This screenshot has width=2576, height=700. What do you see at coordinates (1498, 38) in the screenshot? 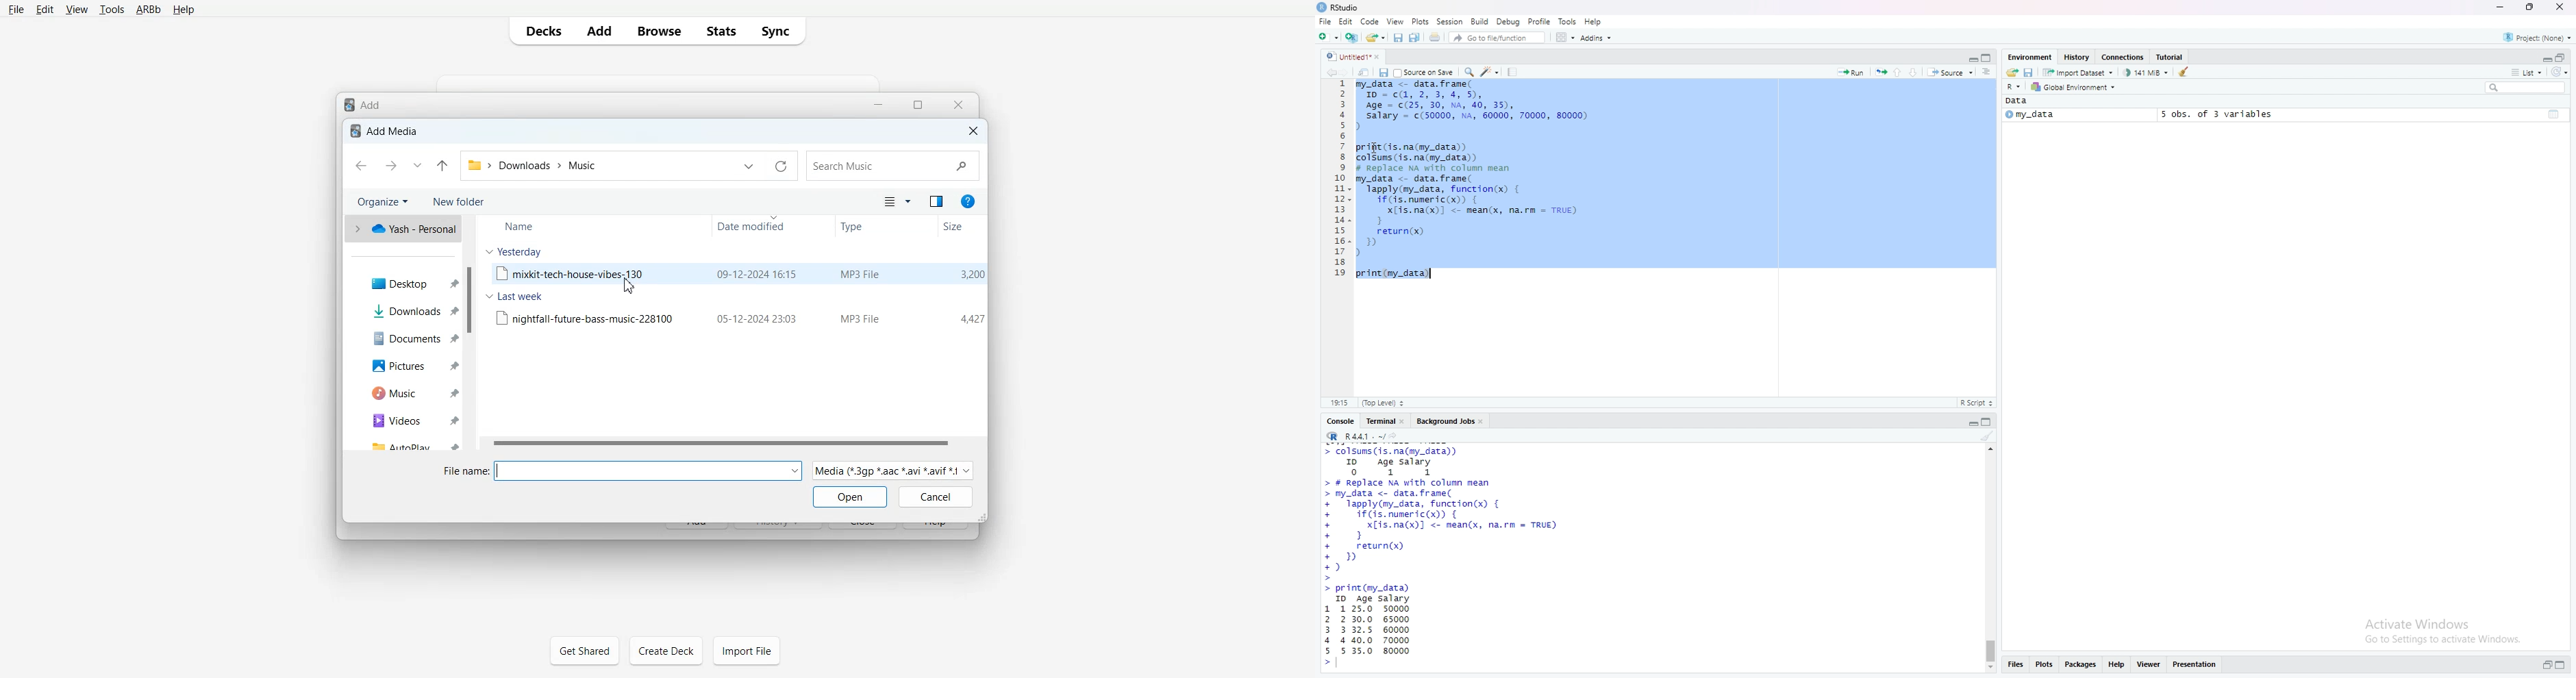
I see `Go to file/function` at bounding box center [1498, 38].